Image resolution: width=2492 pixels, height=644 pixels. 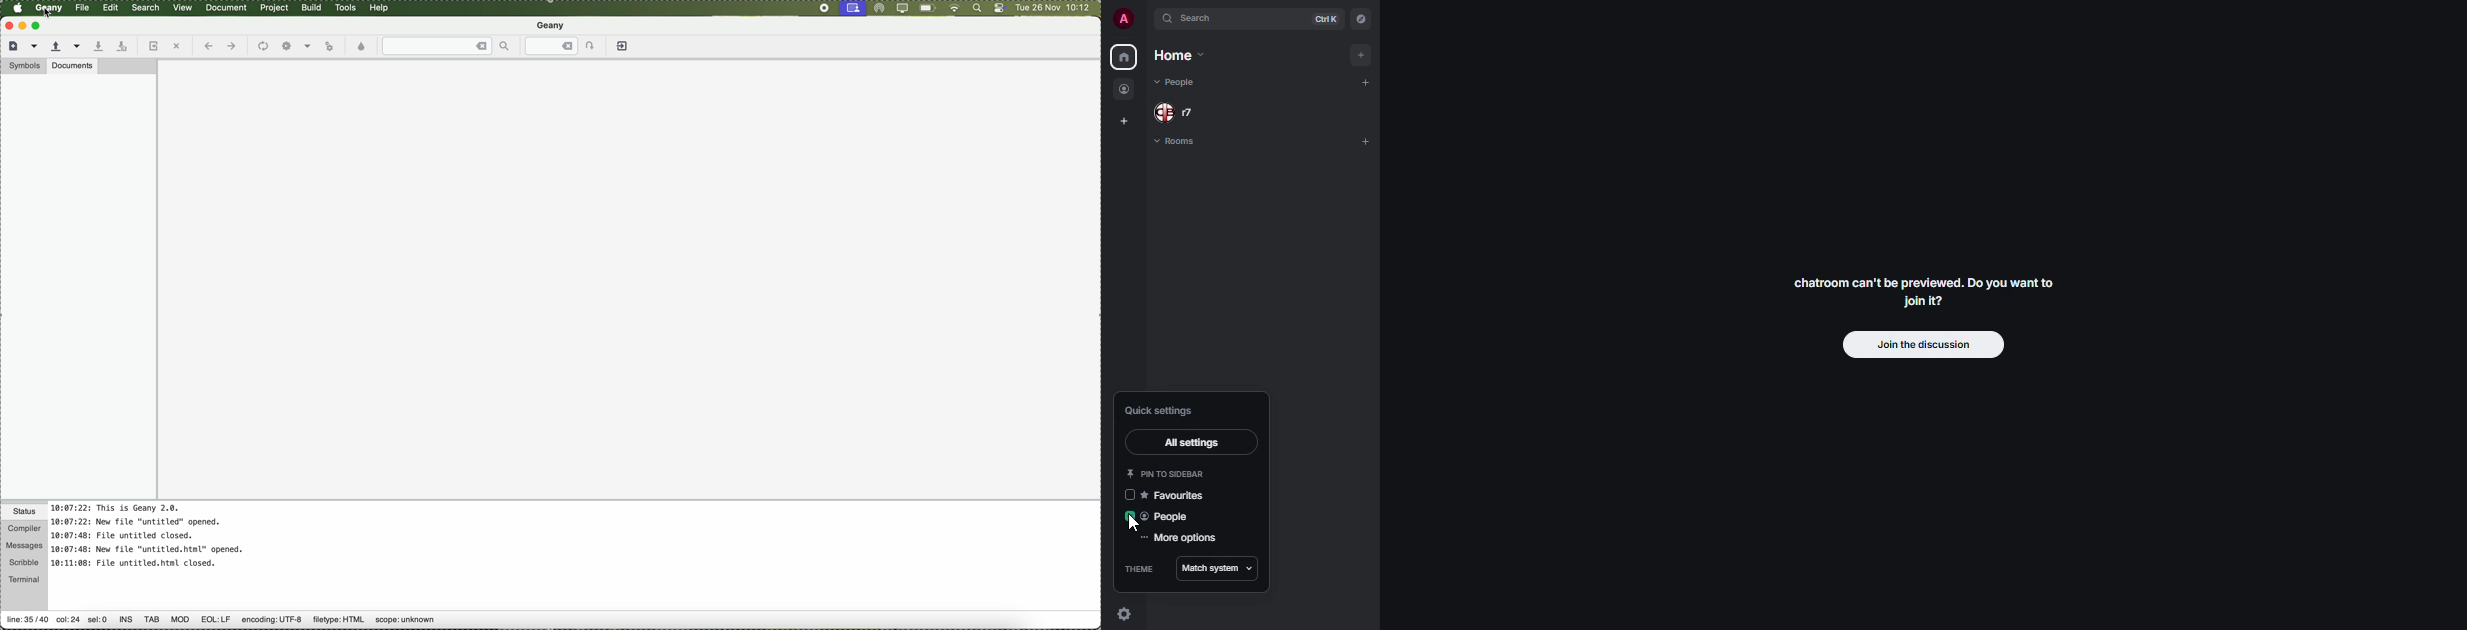 I want to click on project, so click(x=277, y=8).